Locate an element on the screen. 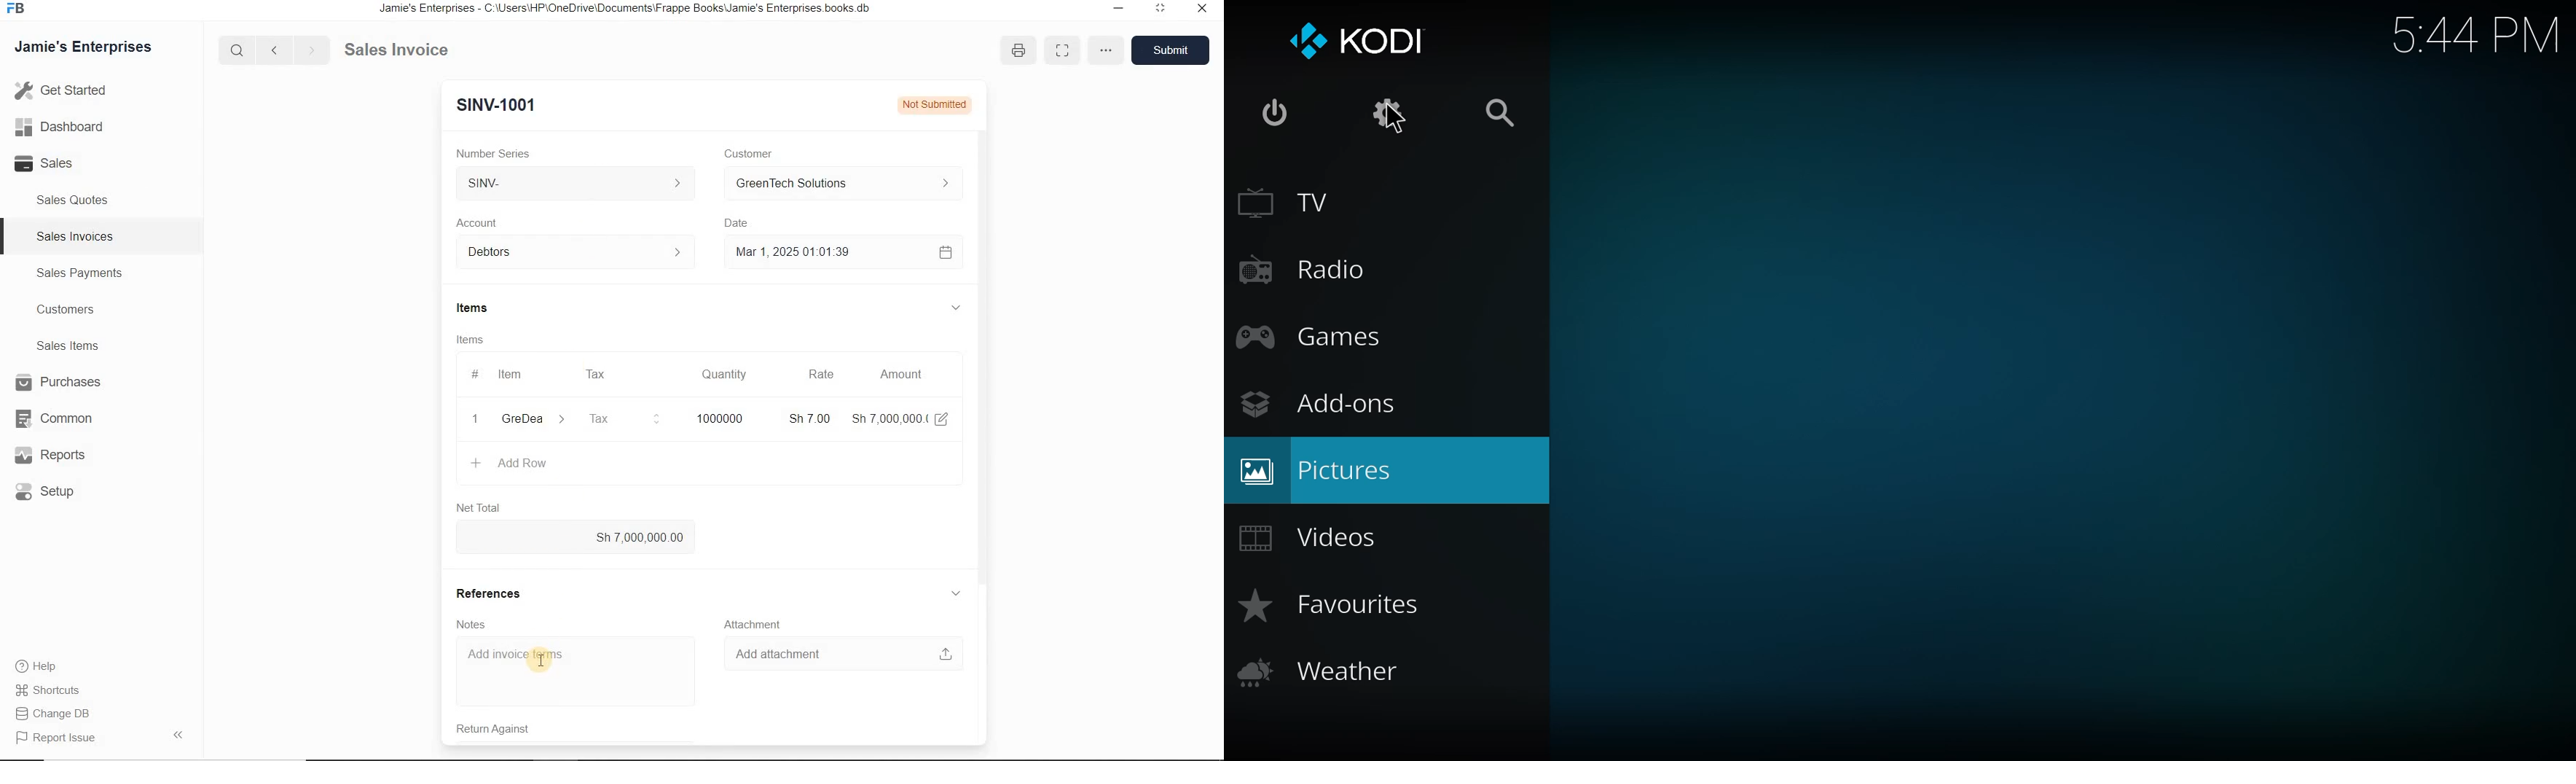  games is located at coordinates (1318, 335).